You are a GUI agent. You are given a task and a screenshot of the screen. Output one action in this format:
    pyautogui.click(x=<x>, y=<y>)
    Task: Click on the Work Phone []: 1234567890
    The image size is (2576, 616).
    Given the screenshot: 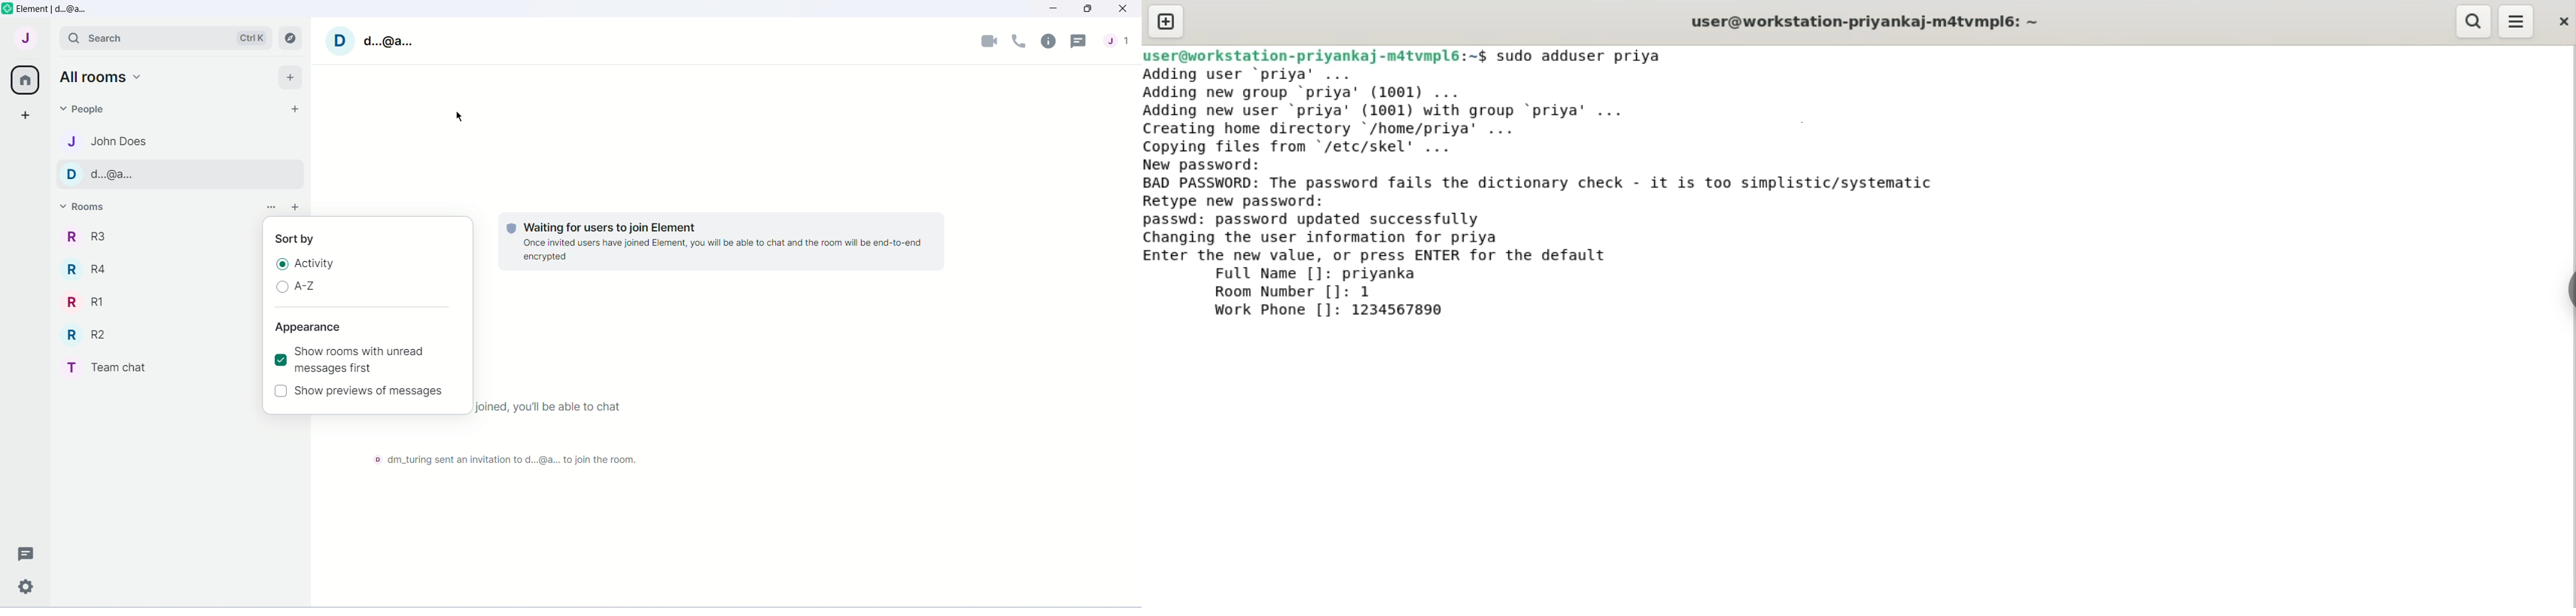 What is the action you would take?
    pyautogui.click(x=1332, y=310)
    